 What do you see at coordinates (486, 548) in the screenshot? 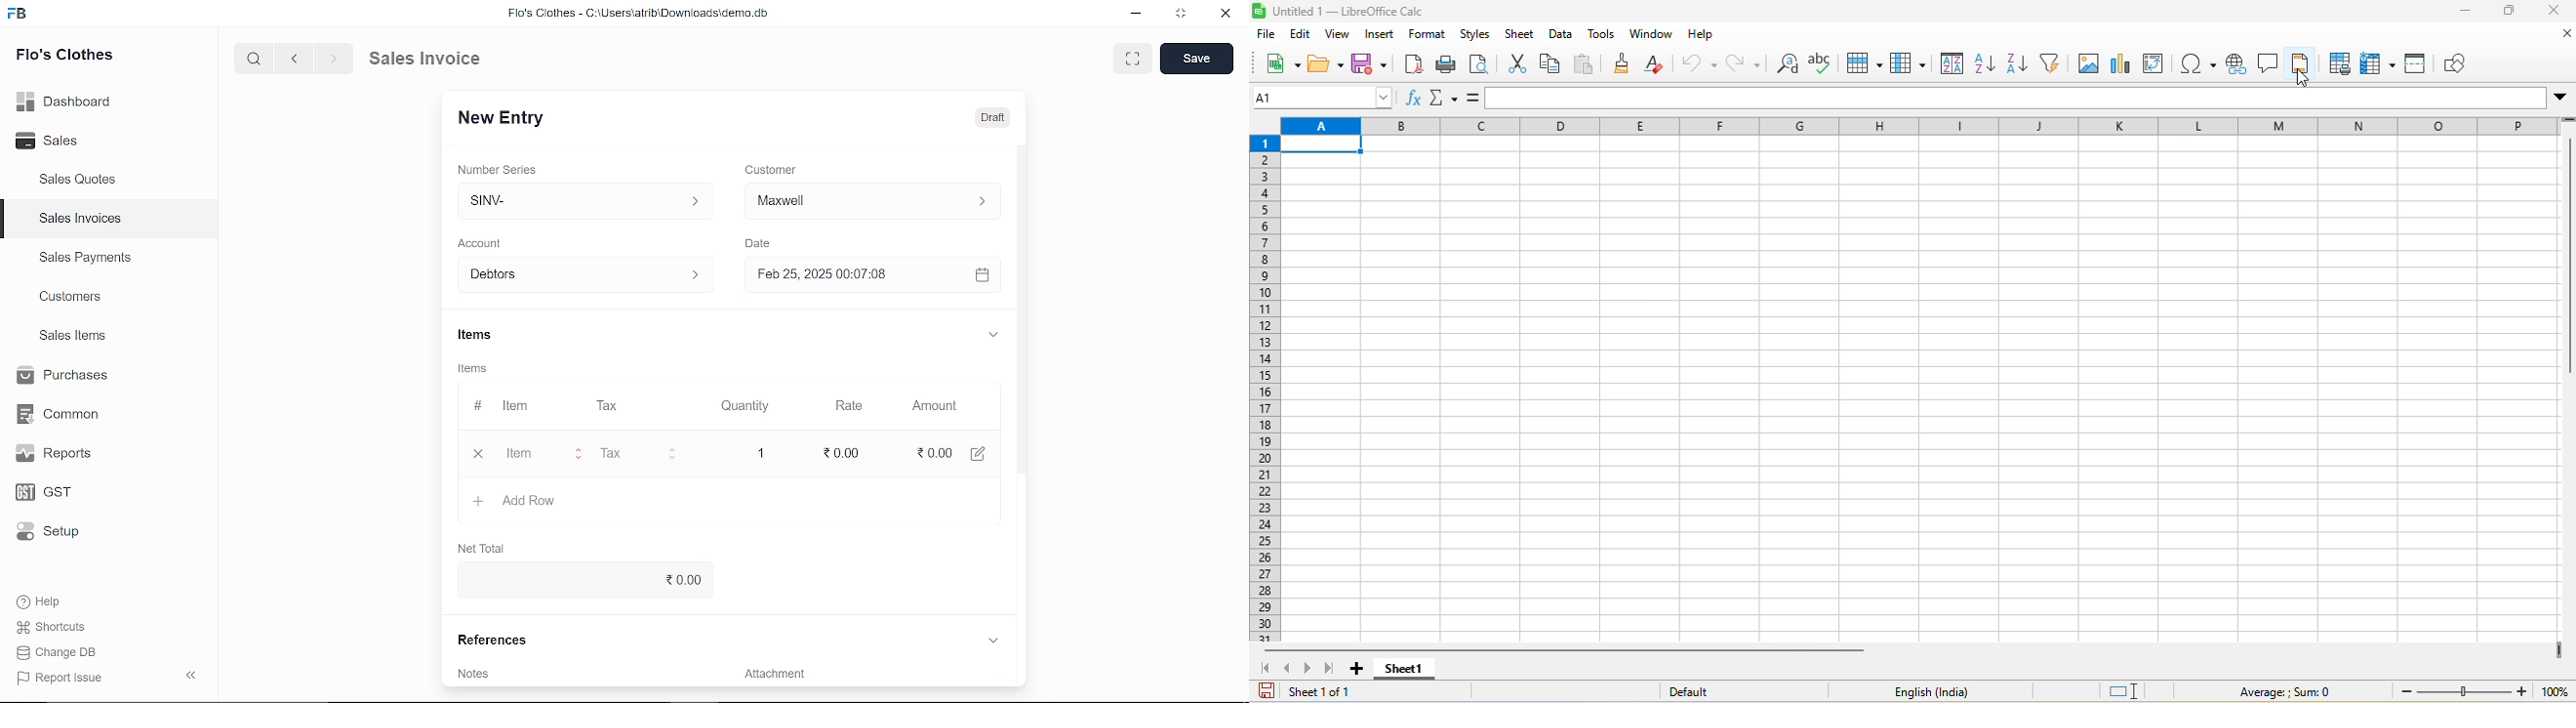
I see `Net Total` at bounding box center [486, 548].